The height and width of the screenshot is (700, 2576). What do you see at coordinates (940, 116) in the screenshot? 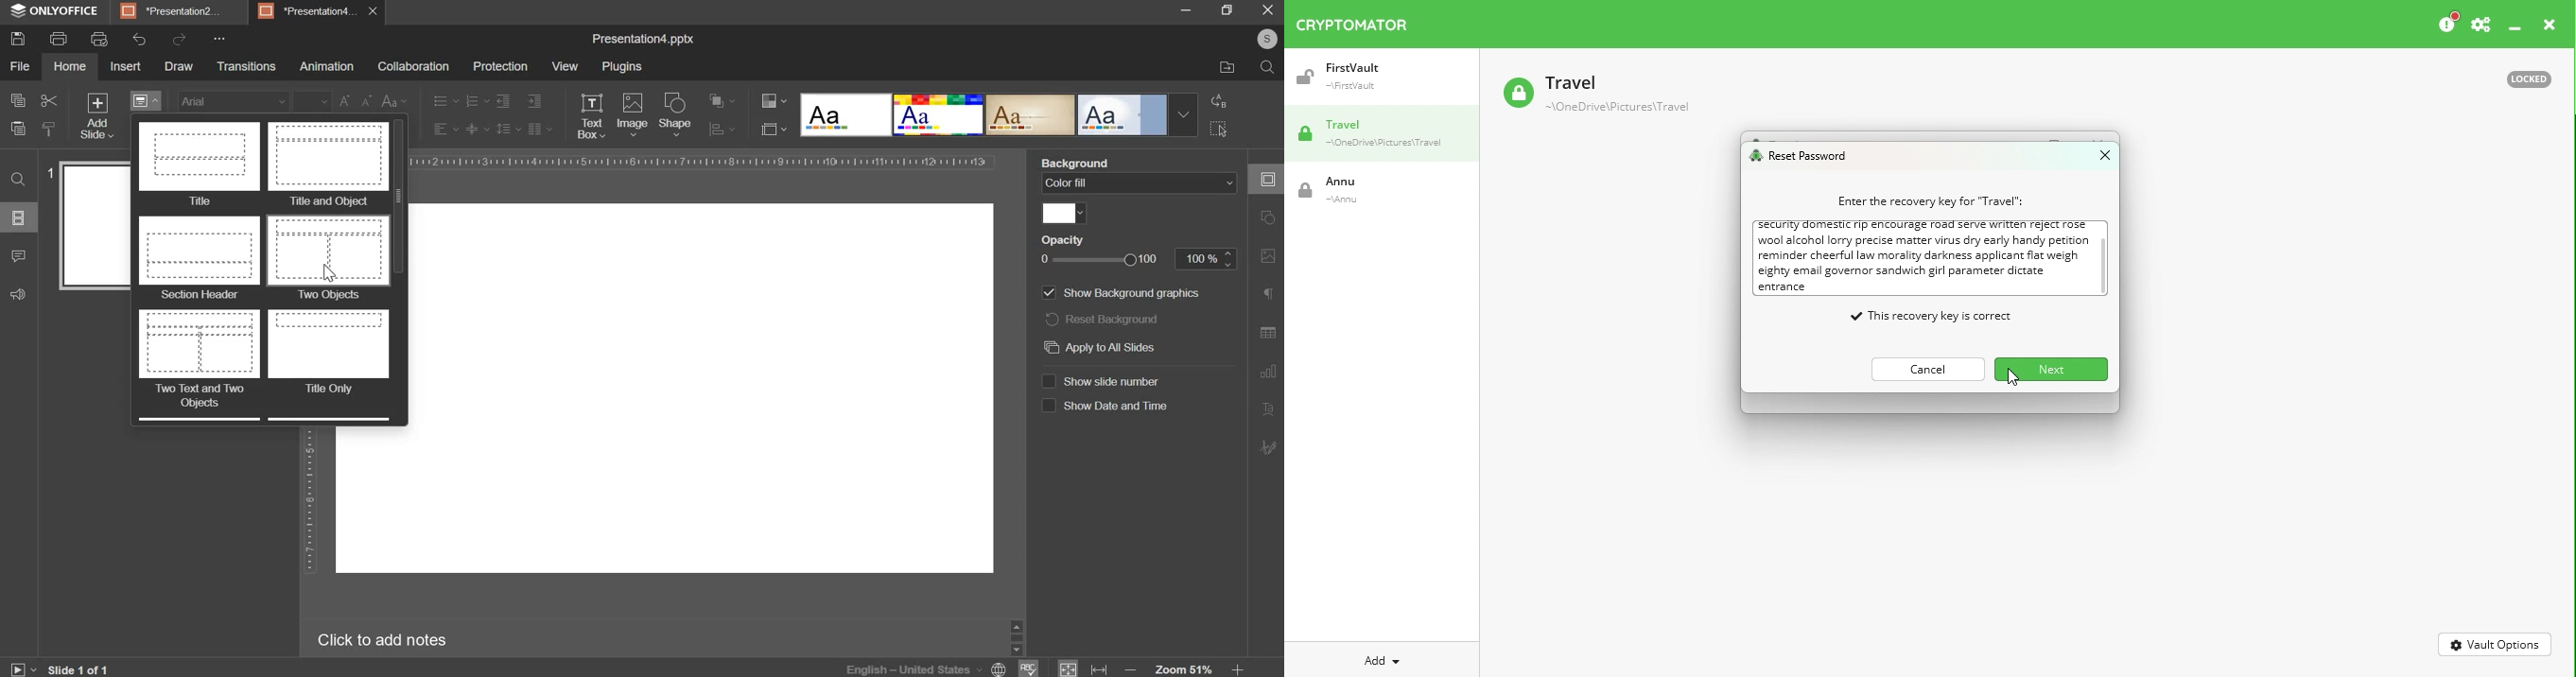
I see `design` at bounding box center [940, 116].